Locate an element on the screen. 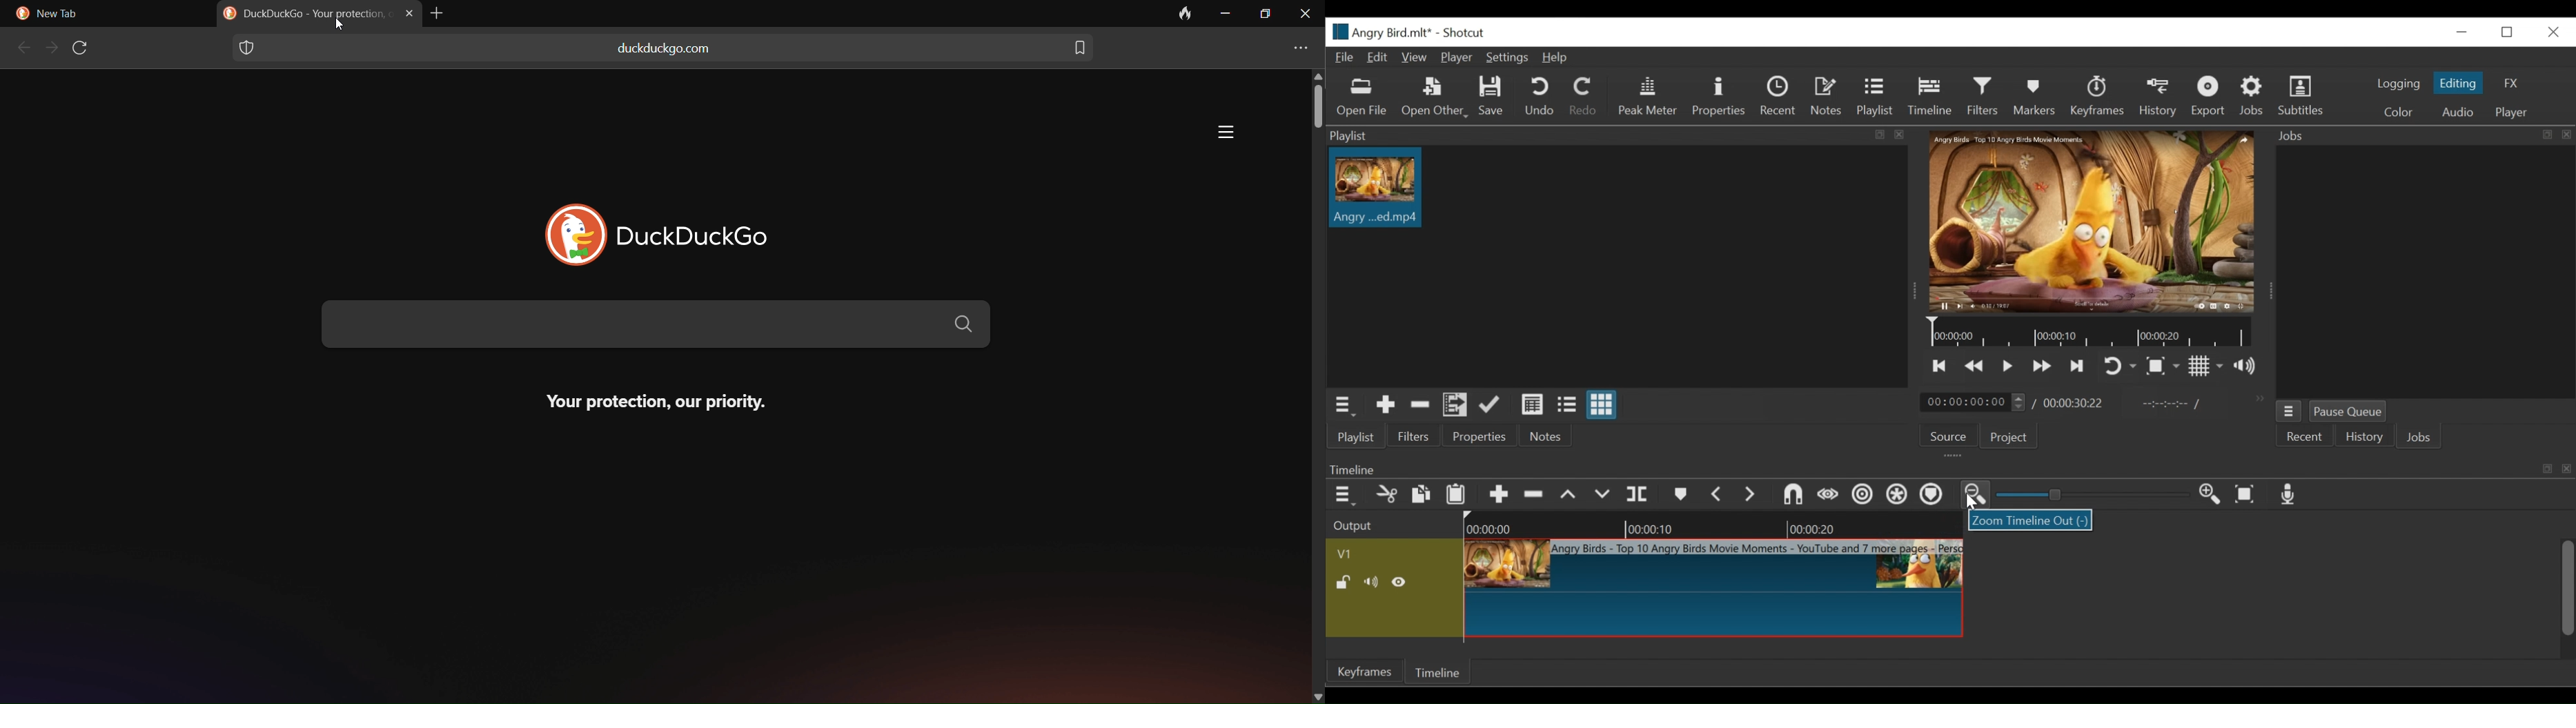 The height and width of the screenshot is (728, 2576). View as icons is located at coordinates (1602, 404).